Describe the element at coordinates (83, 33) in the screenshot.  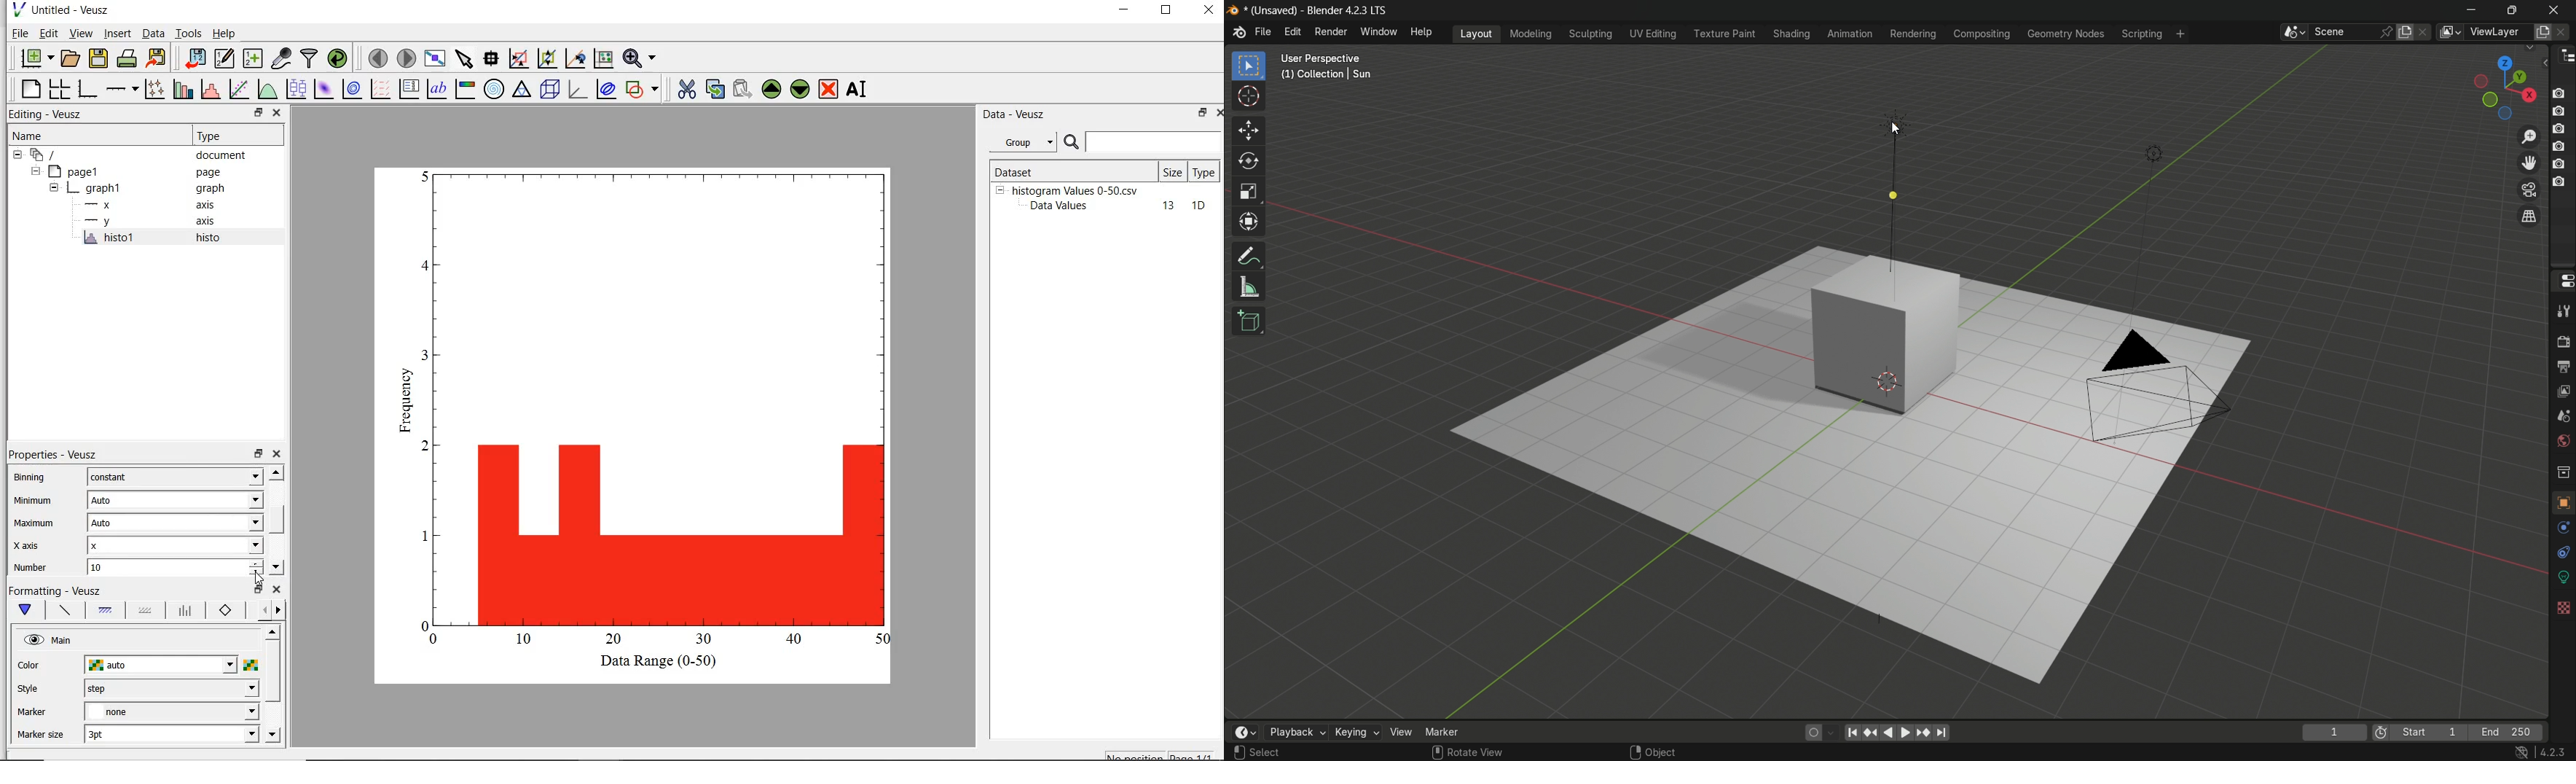
I see `view` at that location.